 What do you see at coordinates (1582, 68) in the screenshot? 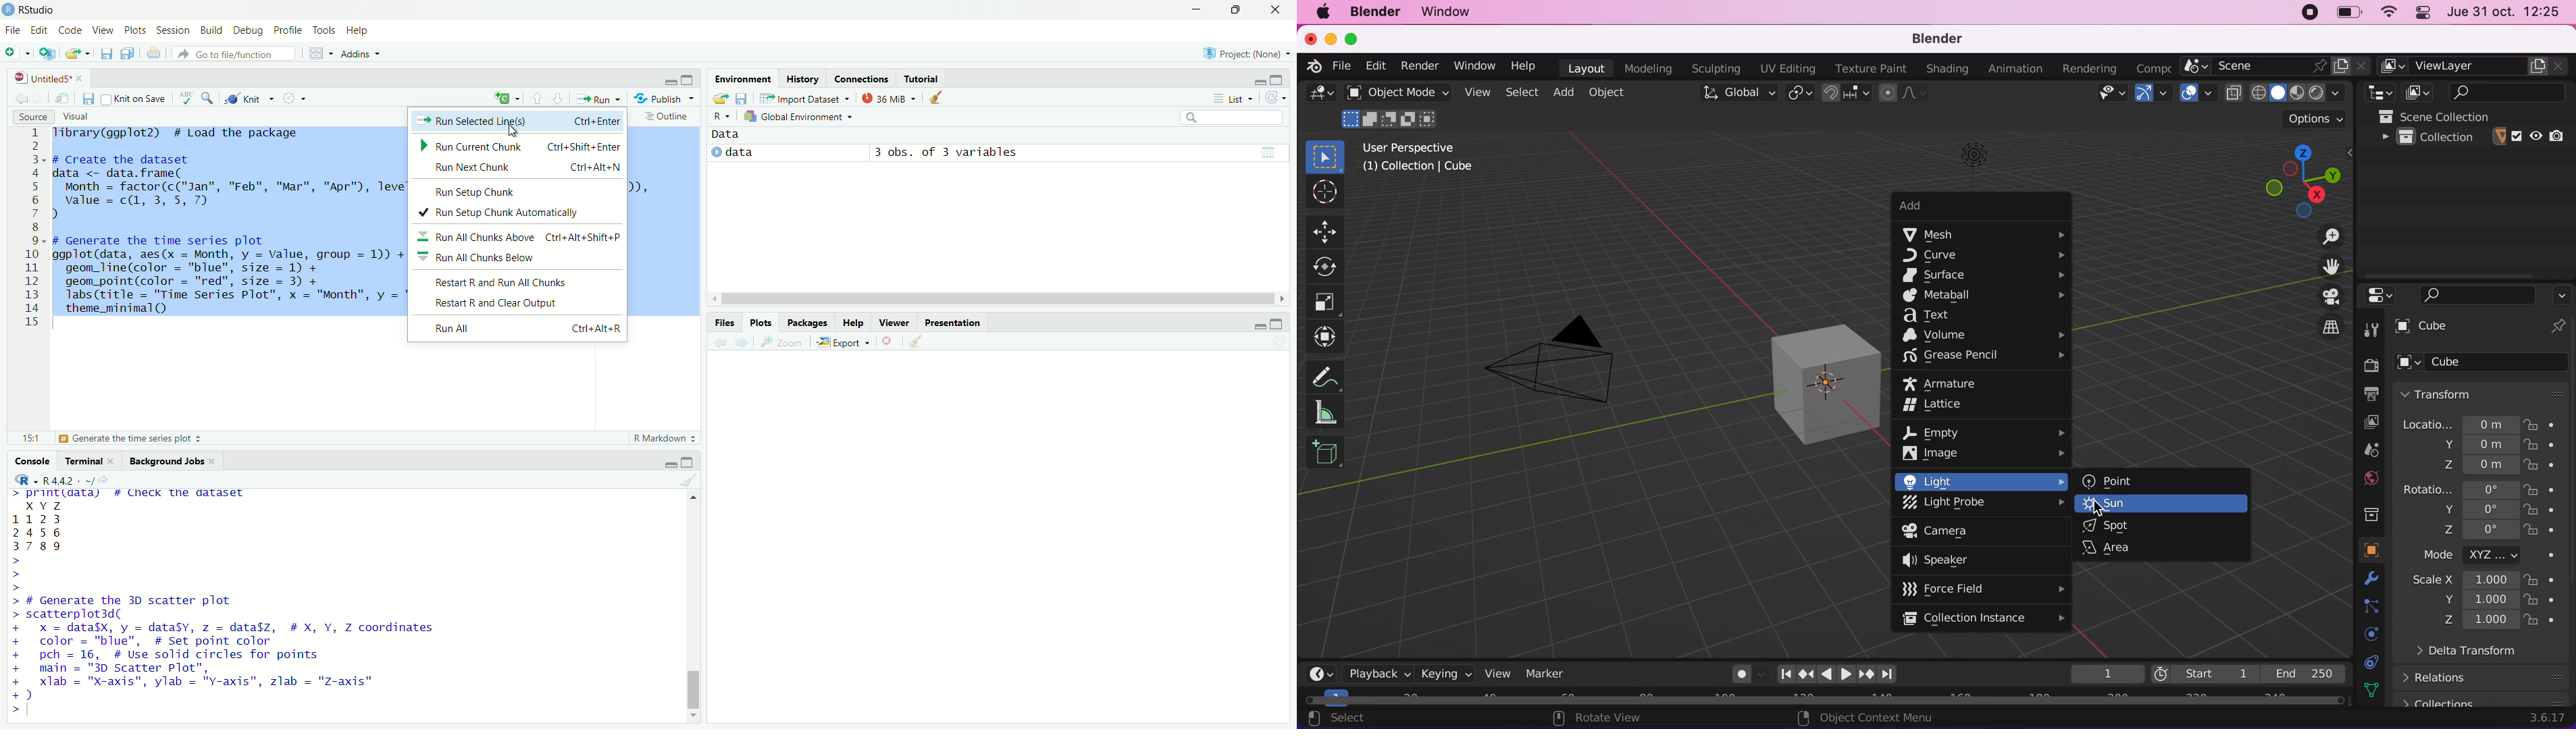
I see `layout` at bounding box center [1582, 68].